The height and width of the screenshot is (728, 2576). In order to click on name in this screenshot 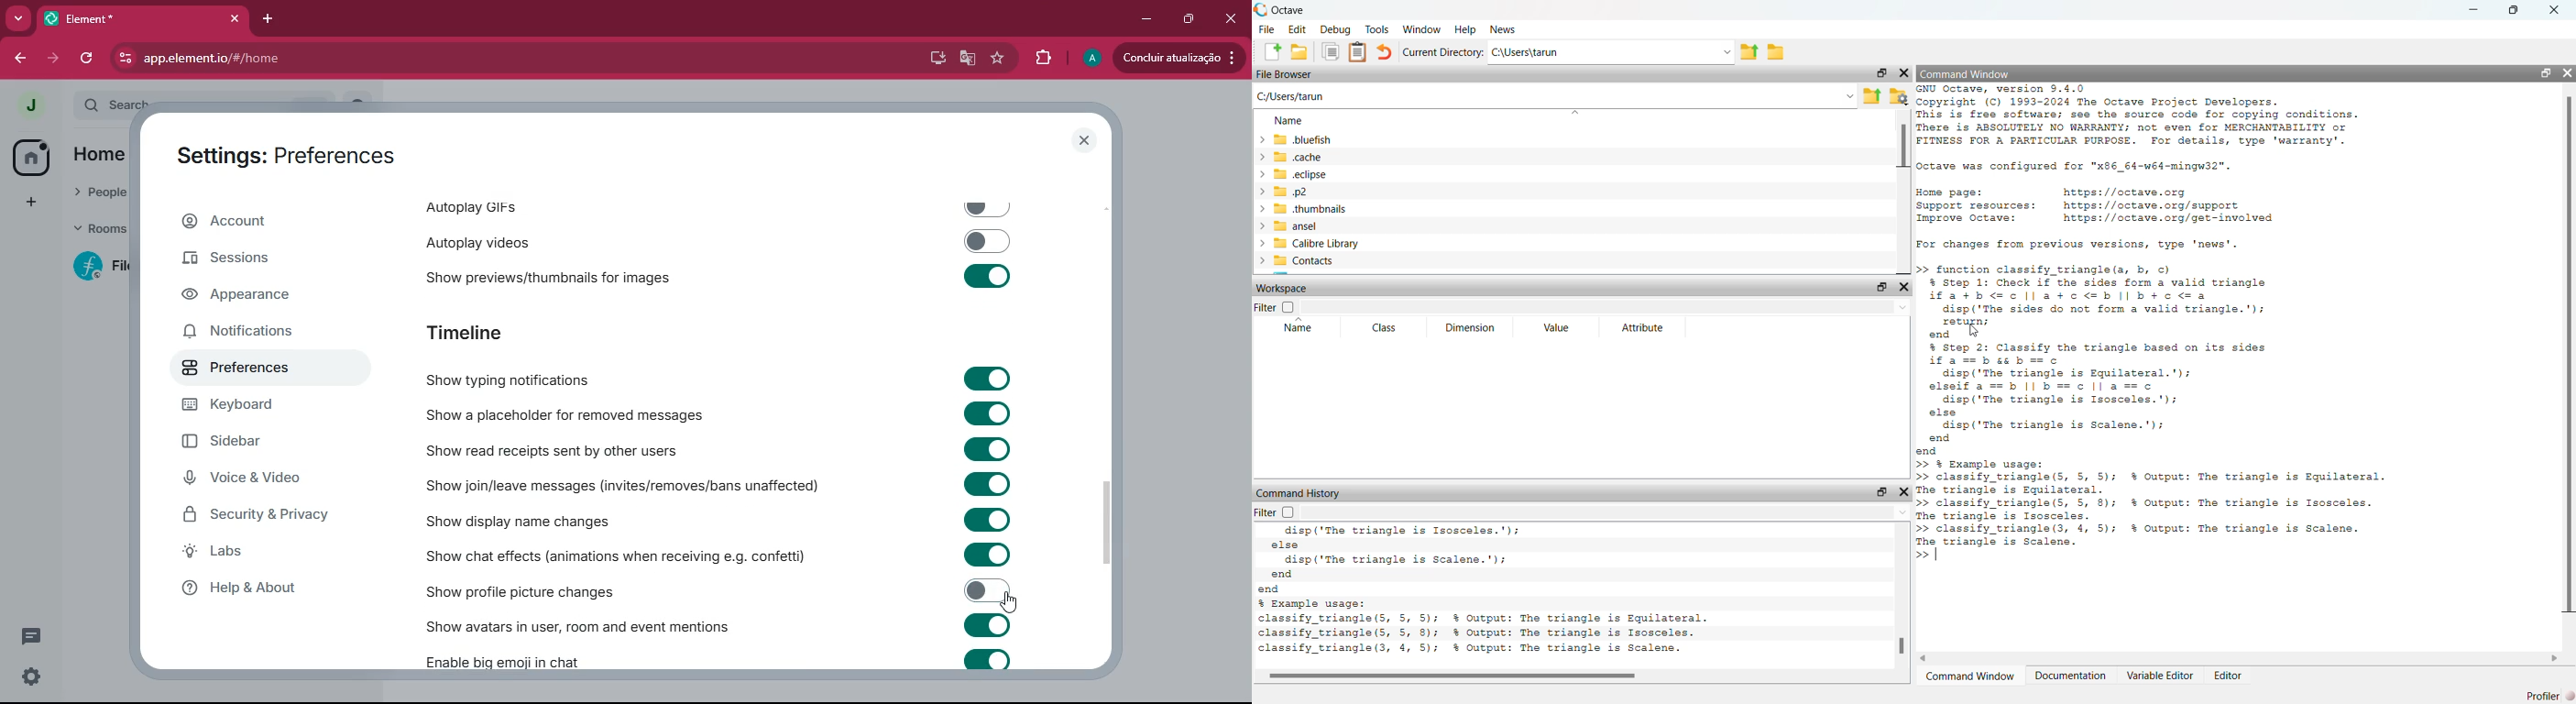, I will do `click(1301, 329)`.